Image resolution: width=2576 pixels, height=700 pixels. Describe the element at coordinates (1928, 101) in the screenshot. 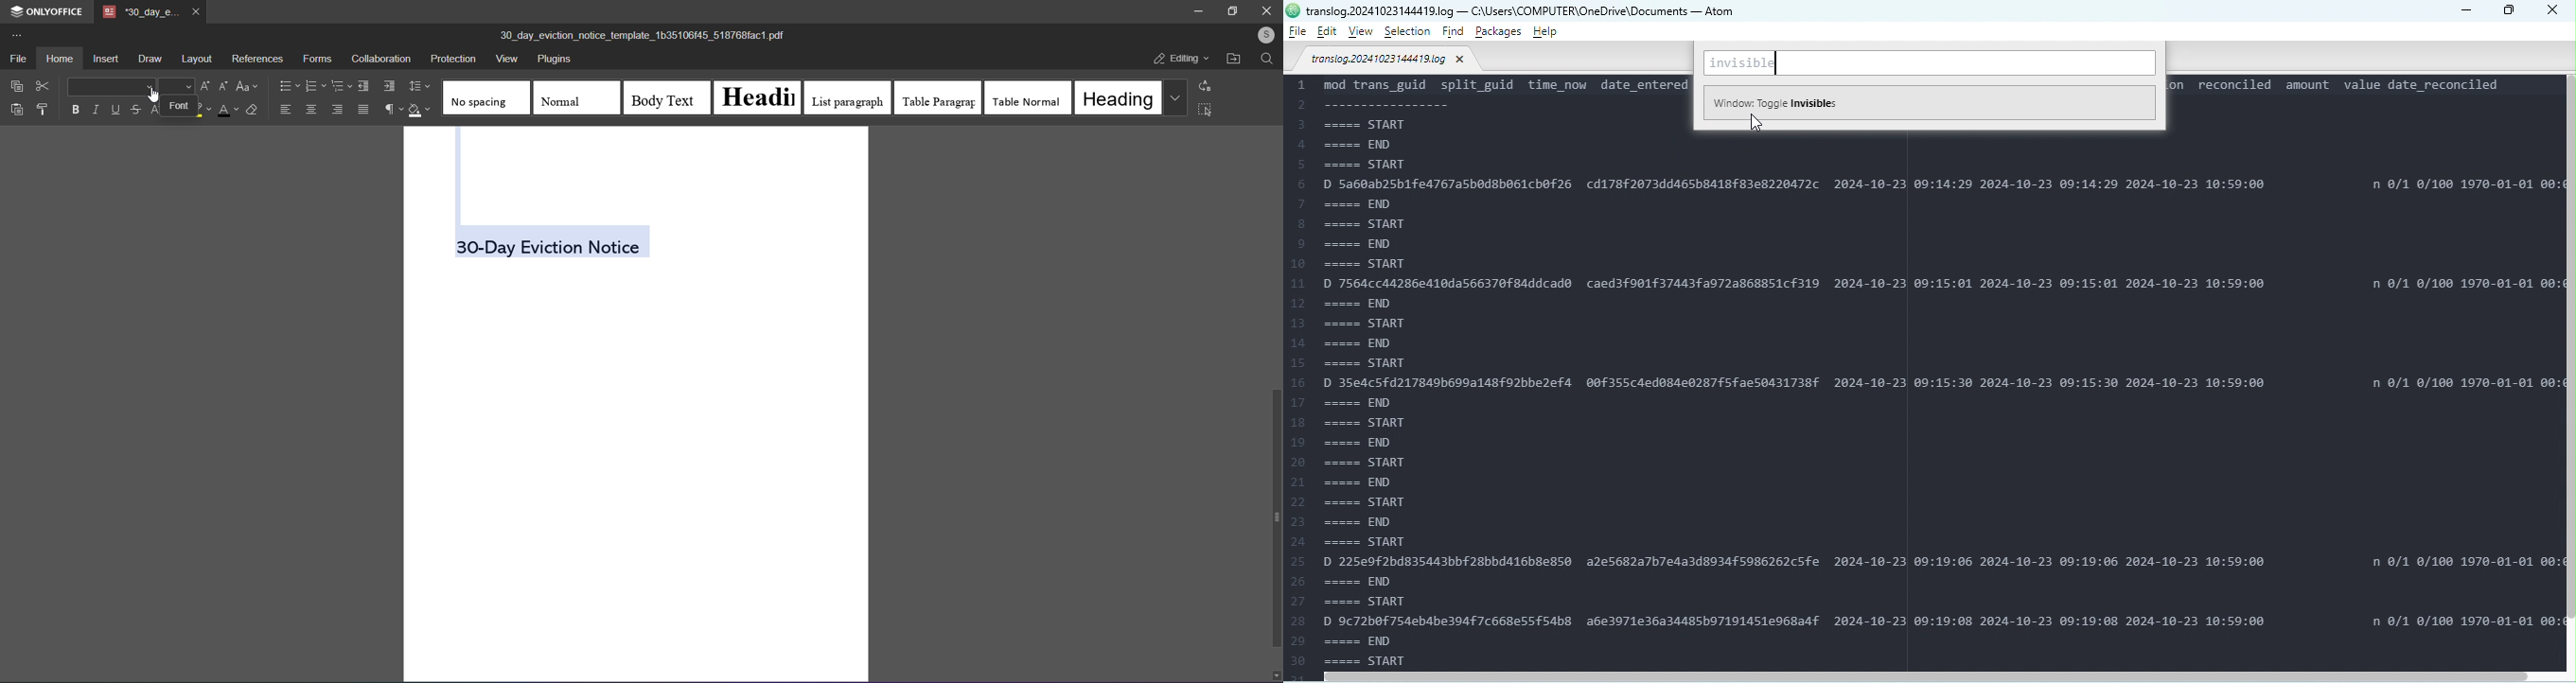

I see `Window: Toggle invisibles` at that location.